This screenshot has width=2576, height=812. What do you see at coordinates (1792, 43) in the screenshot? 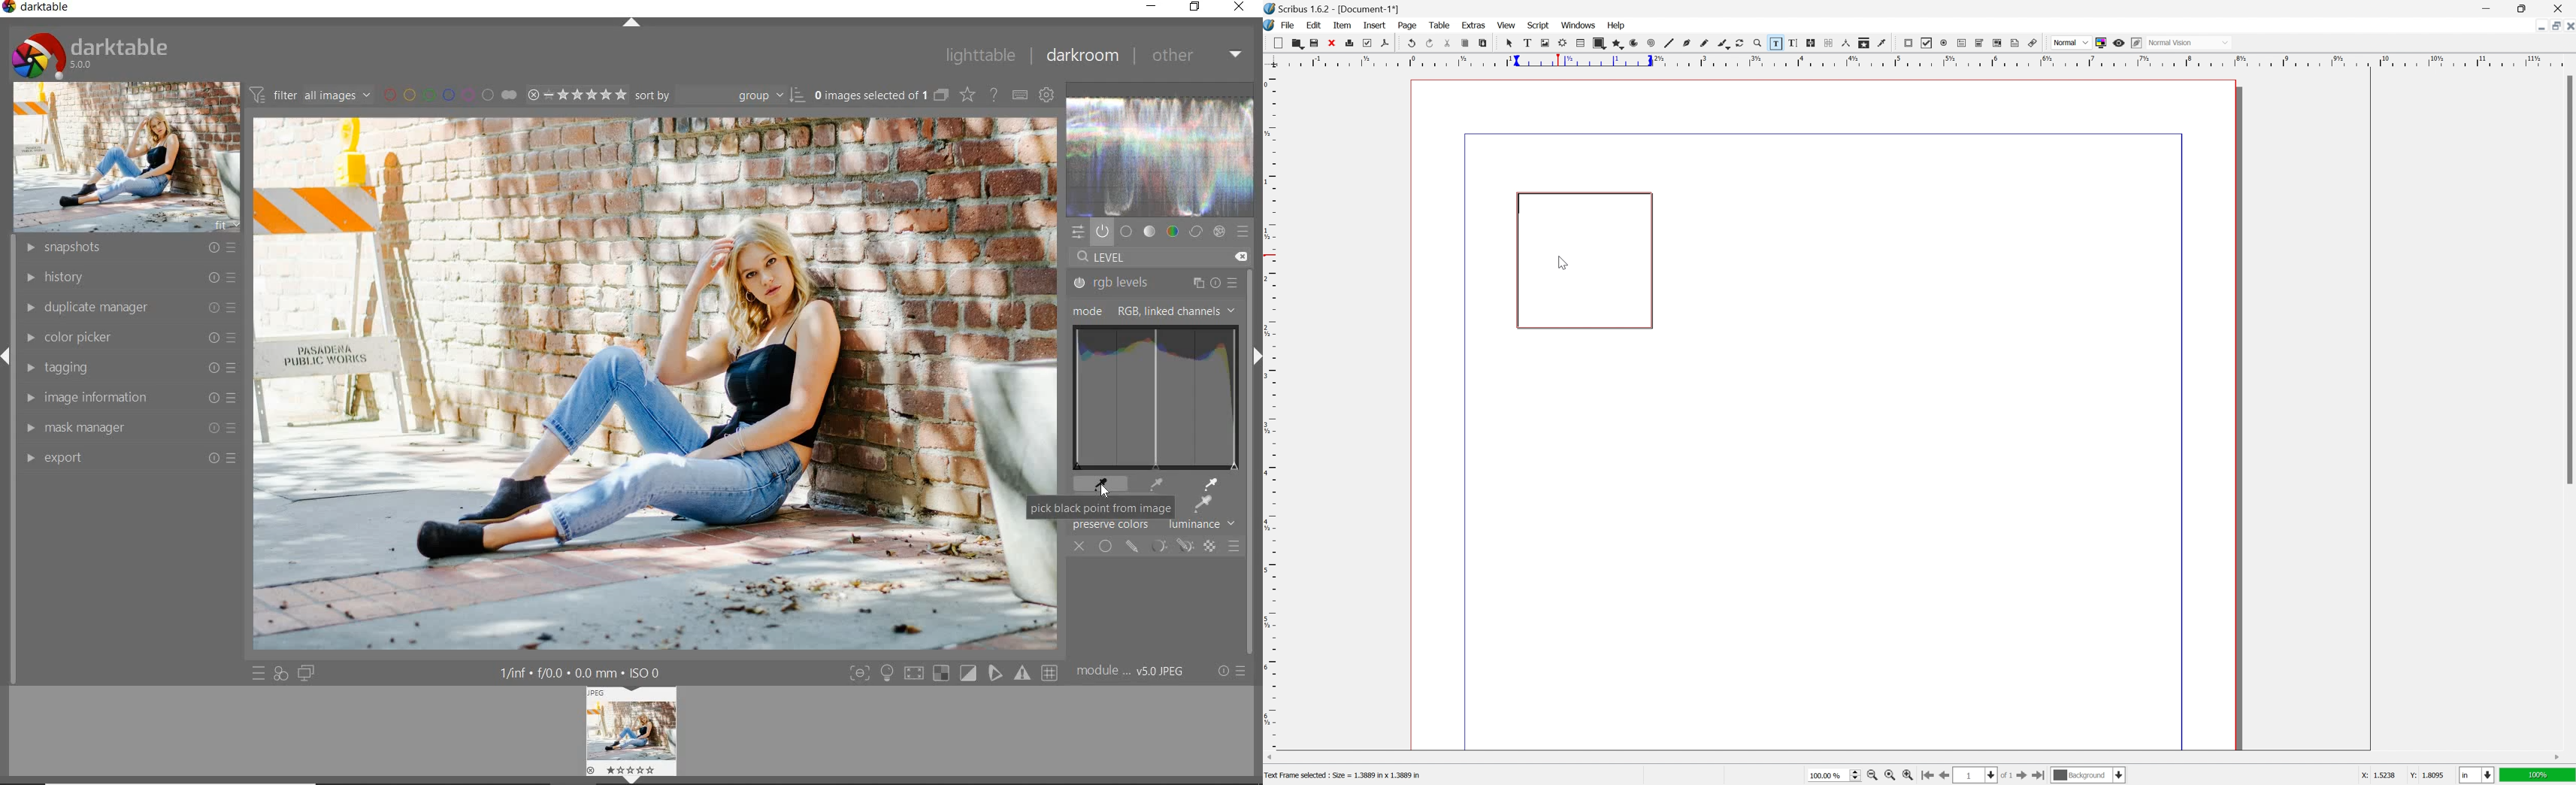
I see `edit text with story editor` at bounding box center [1792, 43].